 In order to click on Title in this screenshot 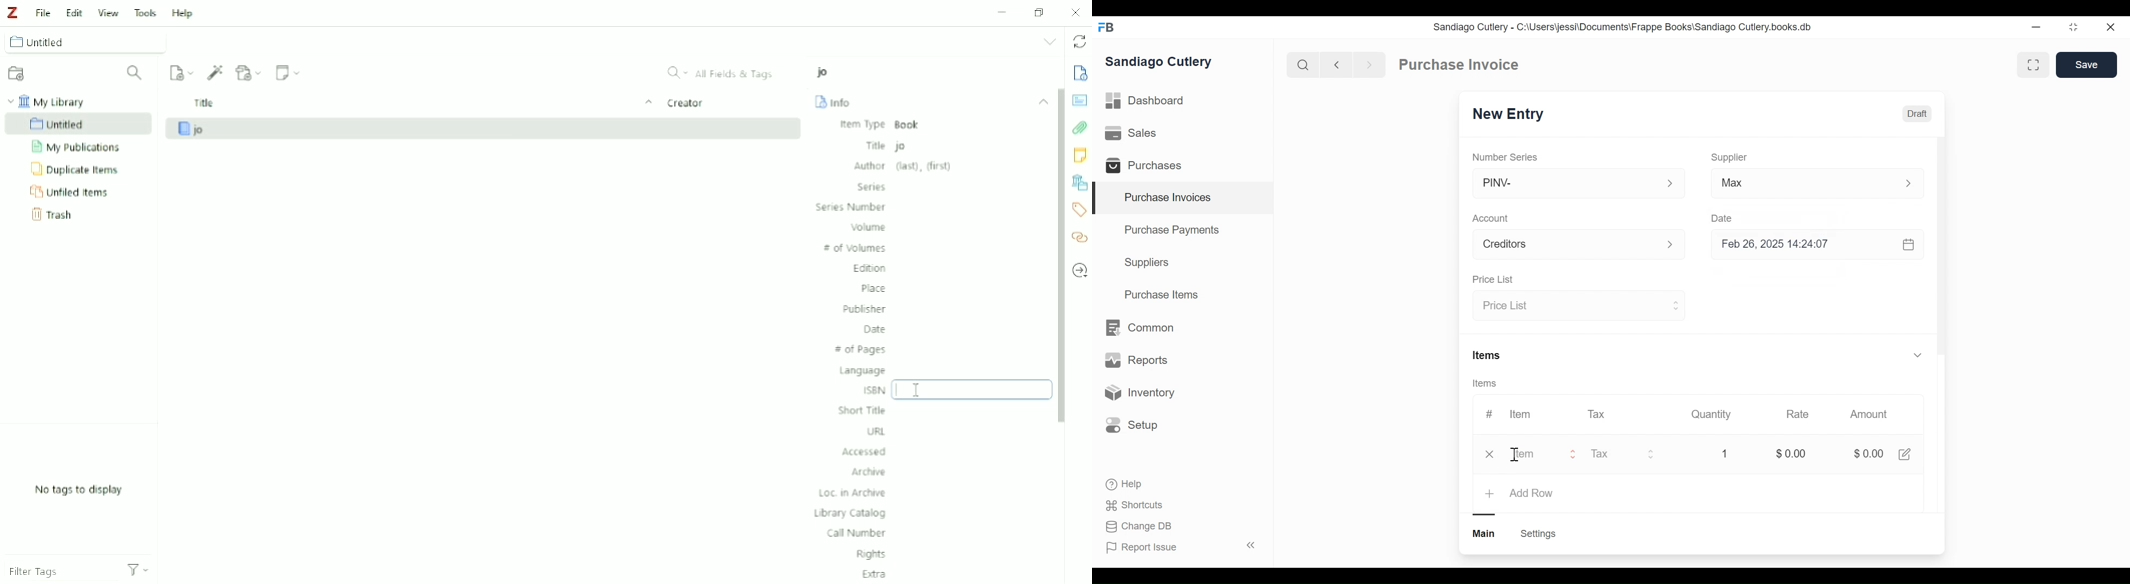, I will do `click(420, 103)`.